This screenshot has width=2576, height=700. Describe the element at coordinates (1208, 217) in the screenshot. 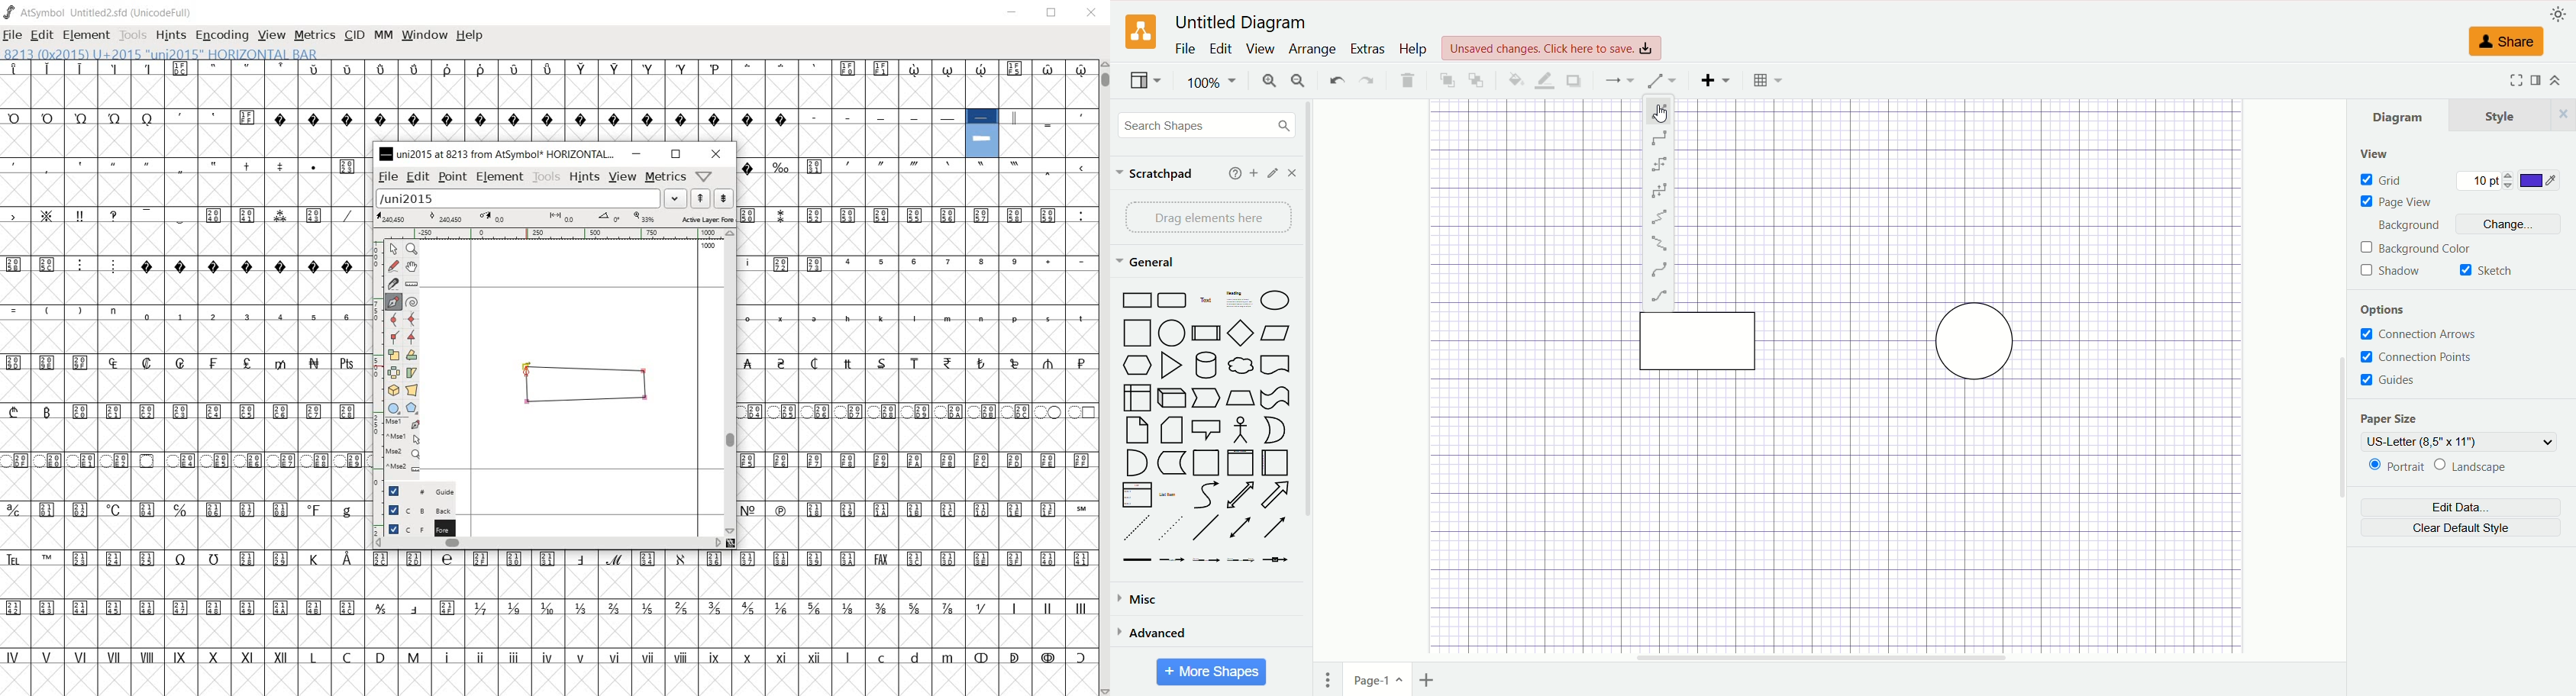

I see `drag elements here` at that location.